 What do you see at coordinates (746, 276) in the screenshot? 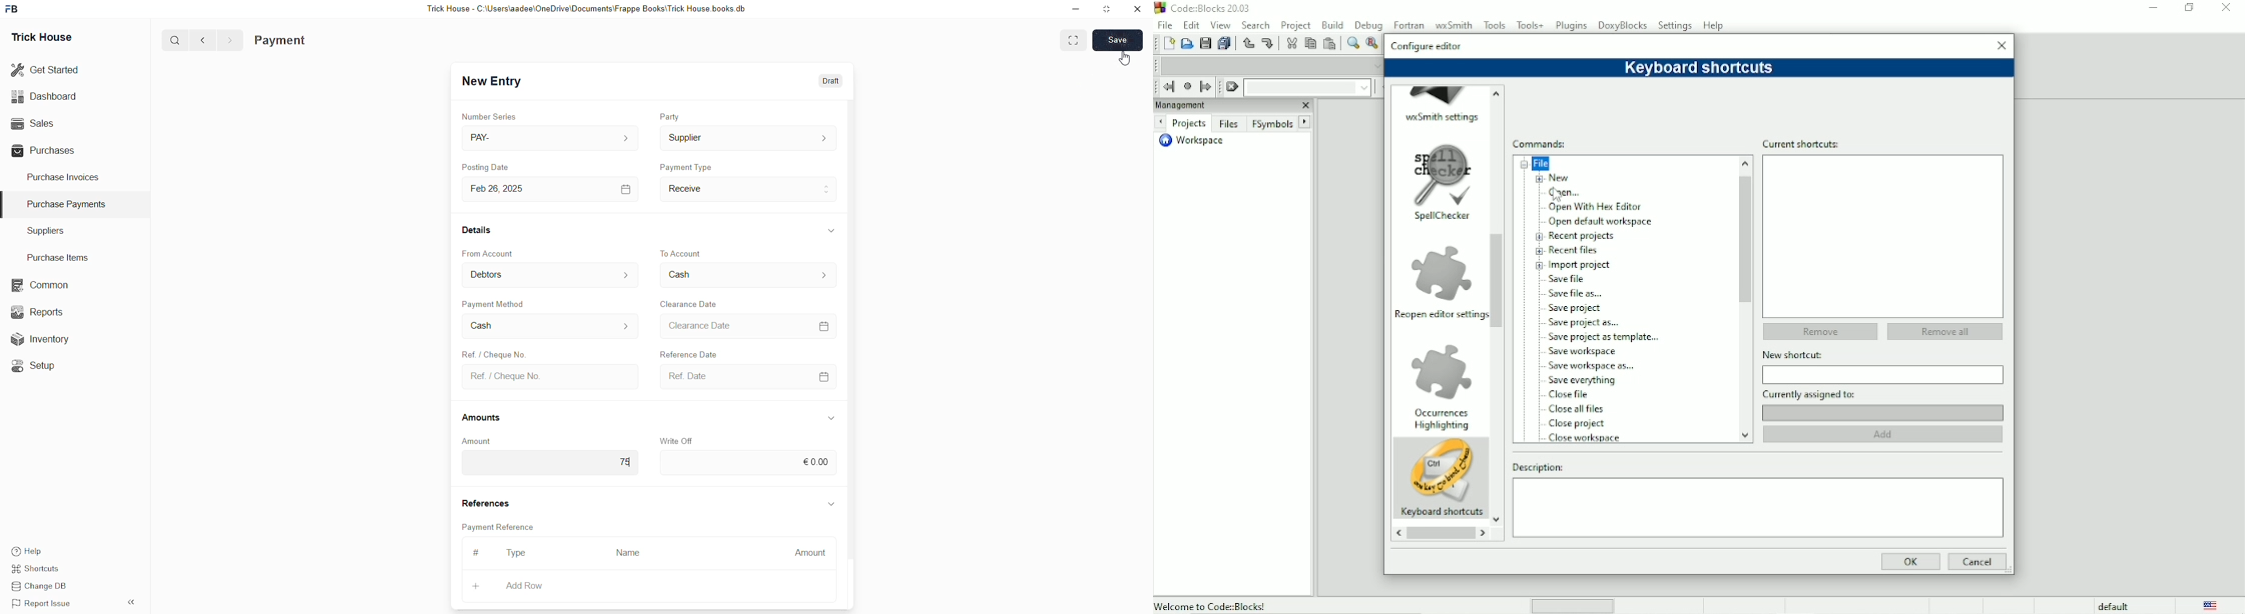
I see `To Account ` at bounding box center [746, 276].